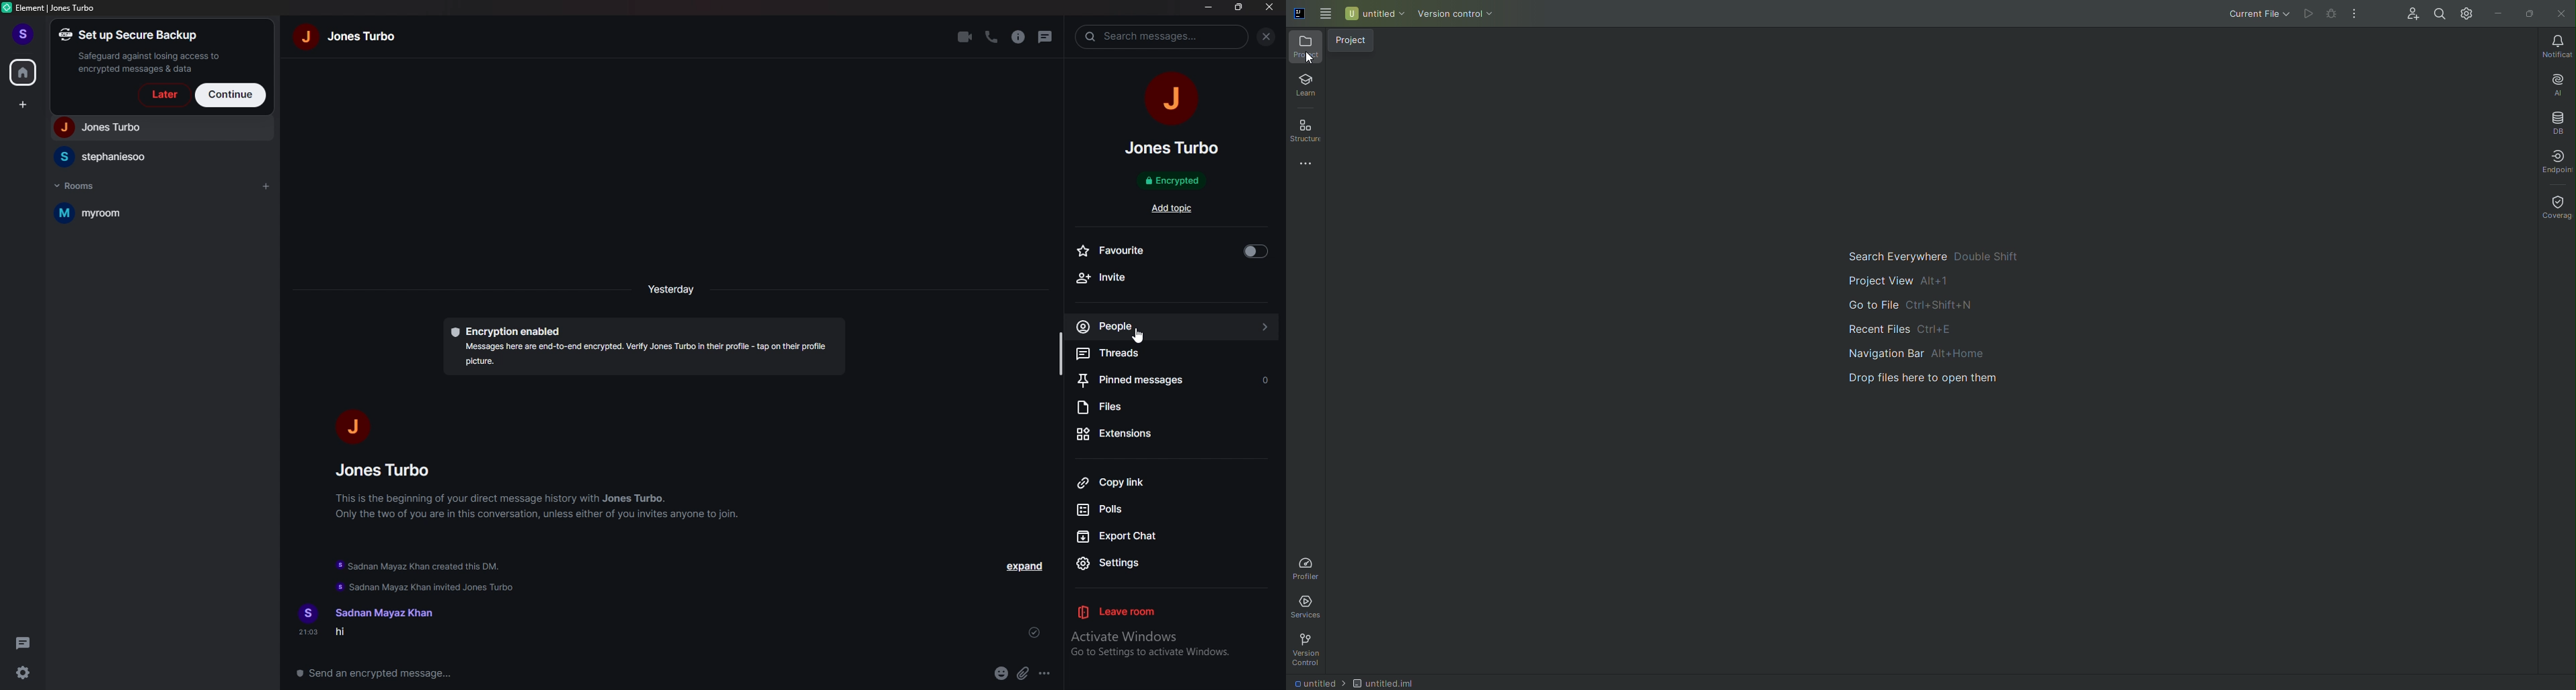  I want to click on update, so click(421, 575).